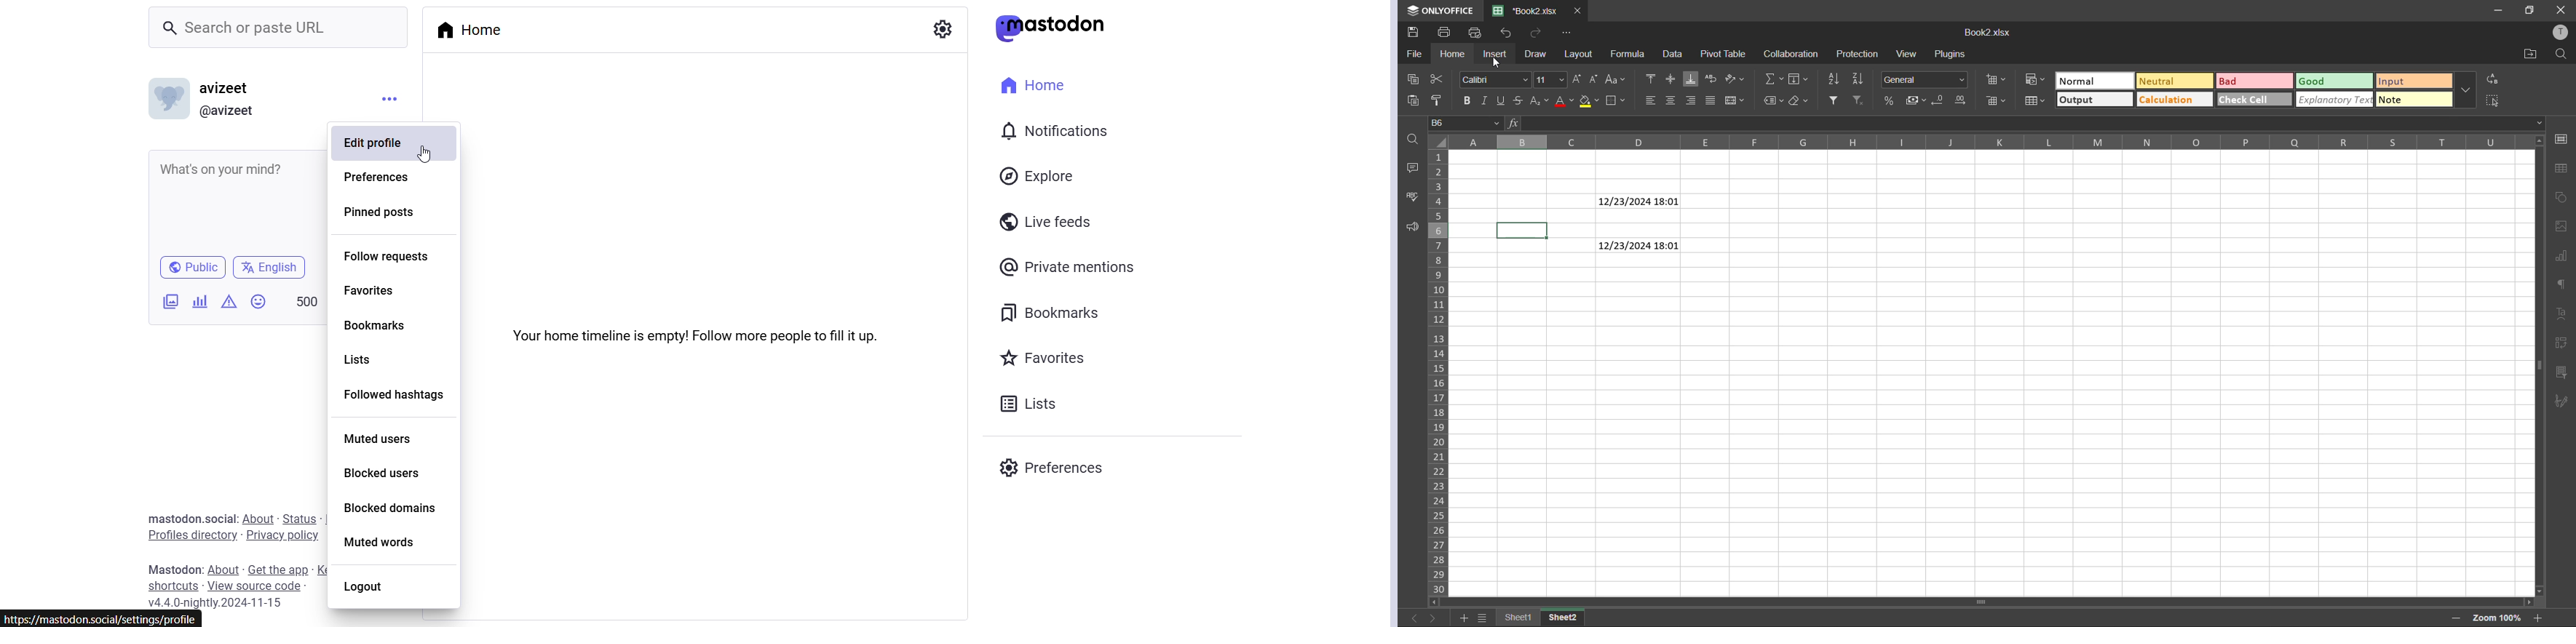 The image size is (2576, 644). I want to click on Add a poll, so click(201, 300).